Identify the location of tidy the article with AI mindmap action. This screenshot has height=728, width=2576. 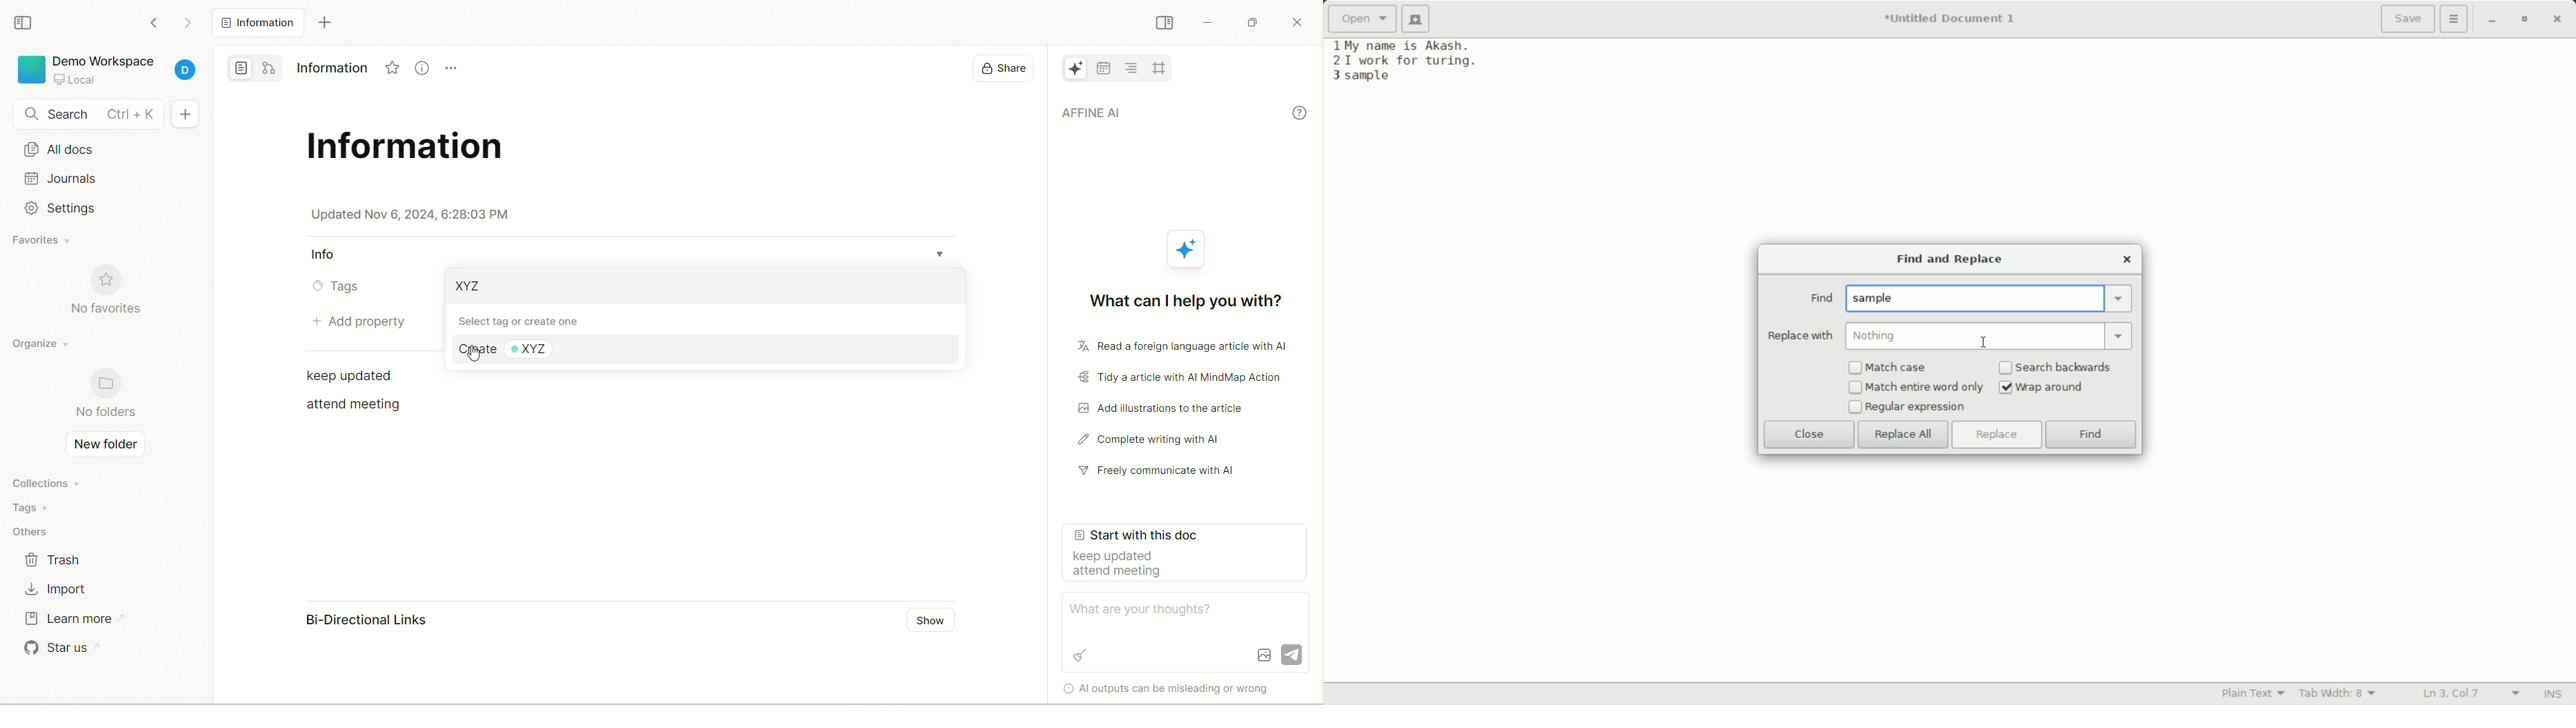
(1181, 379).